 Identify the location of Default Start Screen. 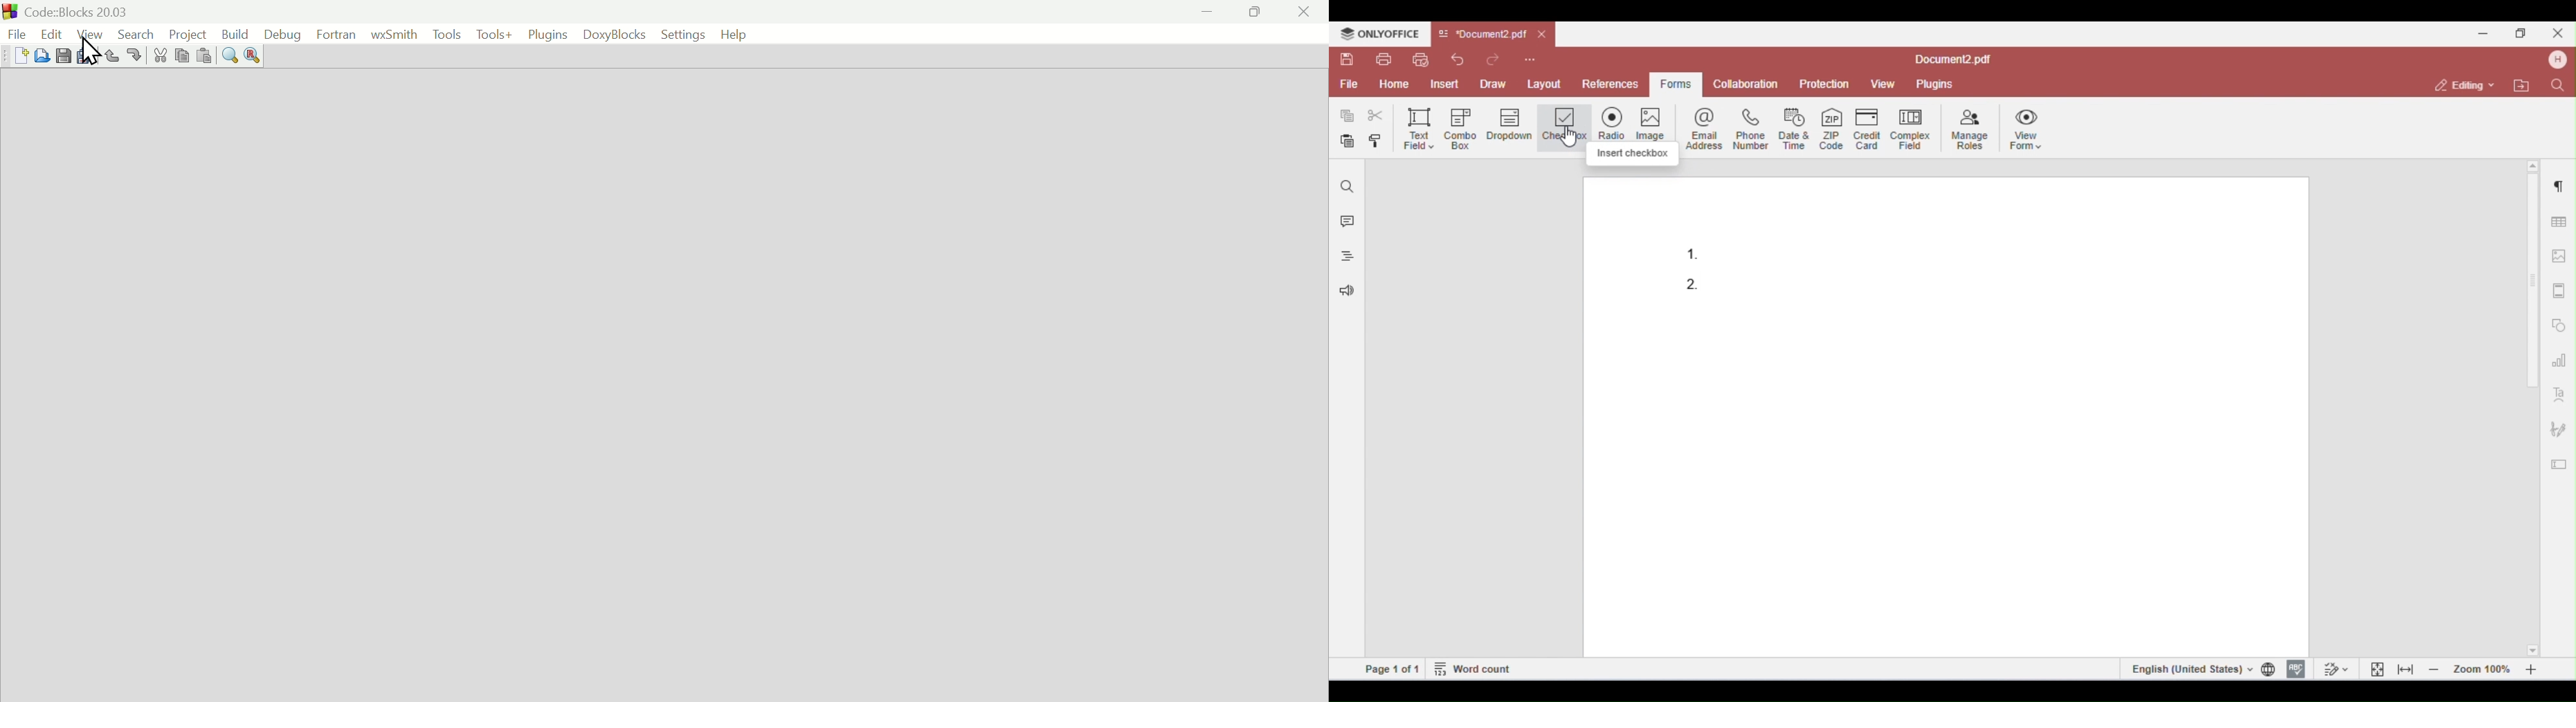
(664, 385).